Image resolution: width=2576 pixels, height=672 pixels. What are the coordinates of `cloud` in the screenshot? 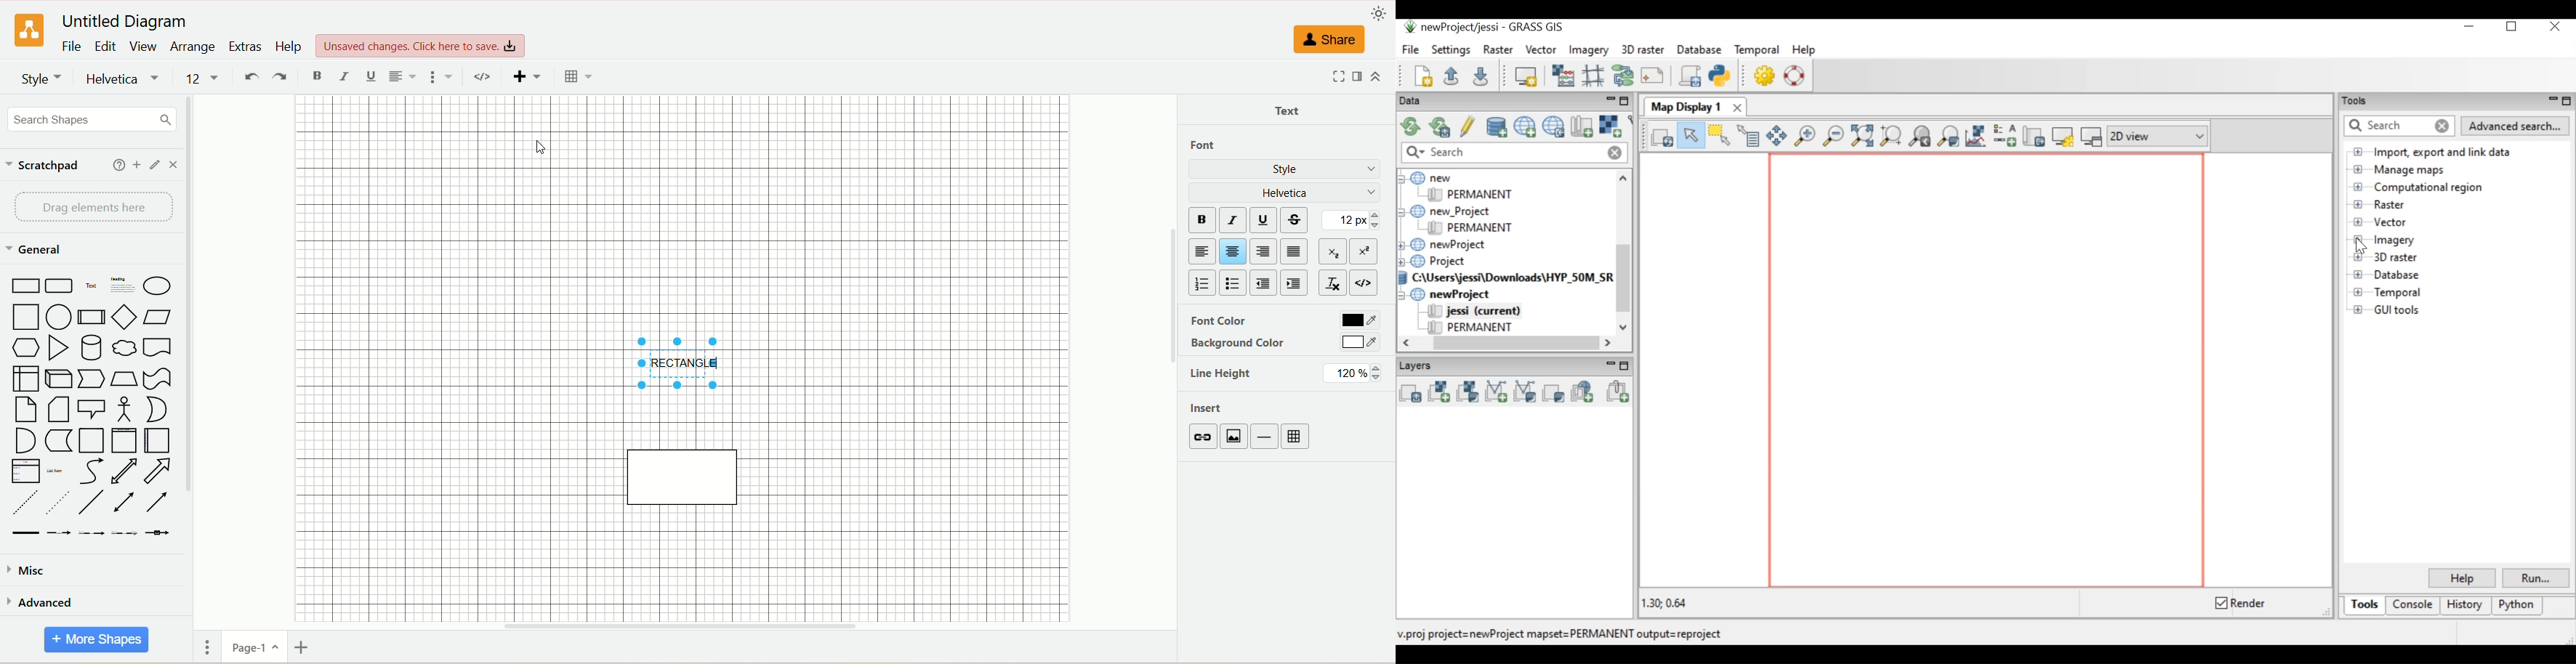 It's located at (124, 347).